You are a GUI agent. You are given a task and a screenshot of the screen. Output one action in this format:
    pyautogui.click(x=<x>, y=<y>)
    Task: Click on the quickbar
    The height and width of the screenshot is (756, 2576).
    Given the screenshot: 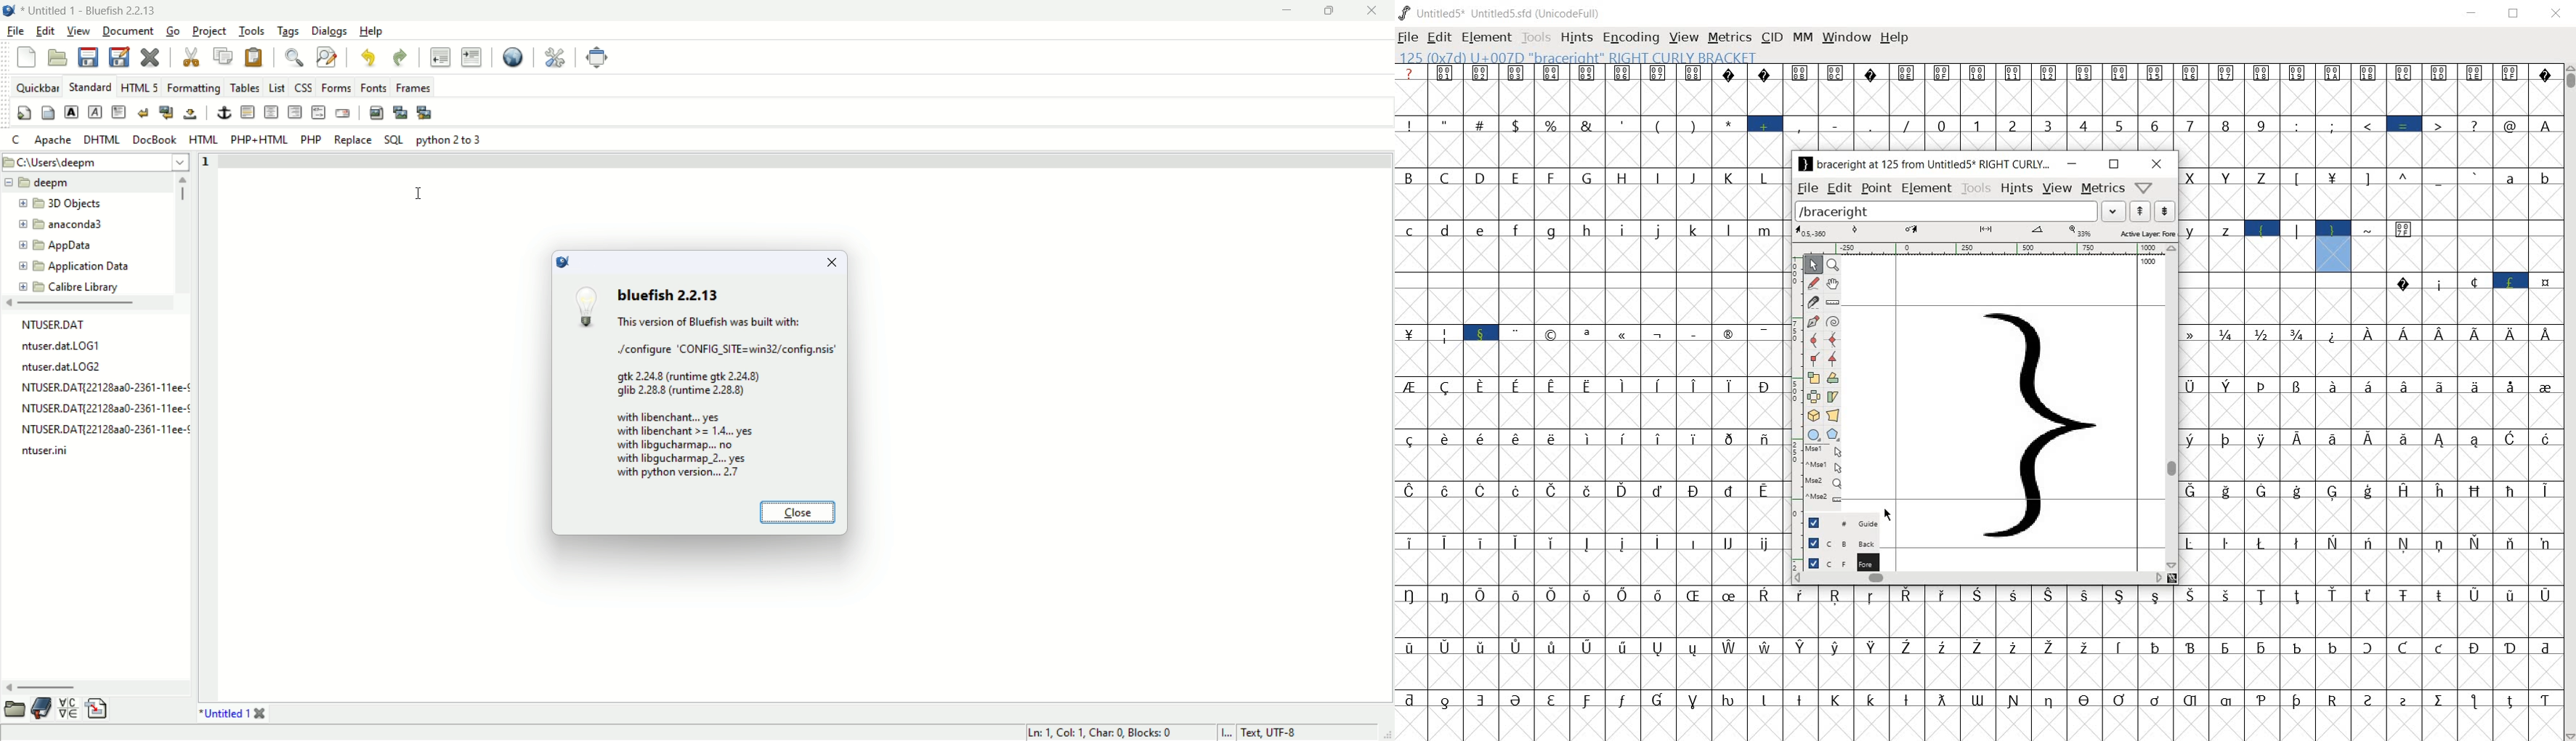 What is the action you would take?
    pyautogui.click(x=37, y=85)
    